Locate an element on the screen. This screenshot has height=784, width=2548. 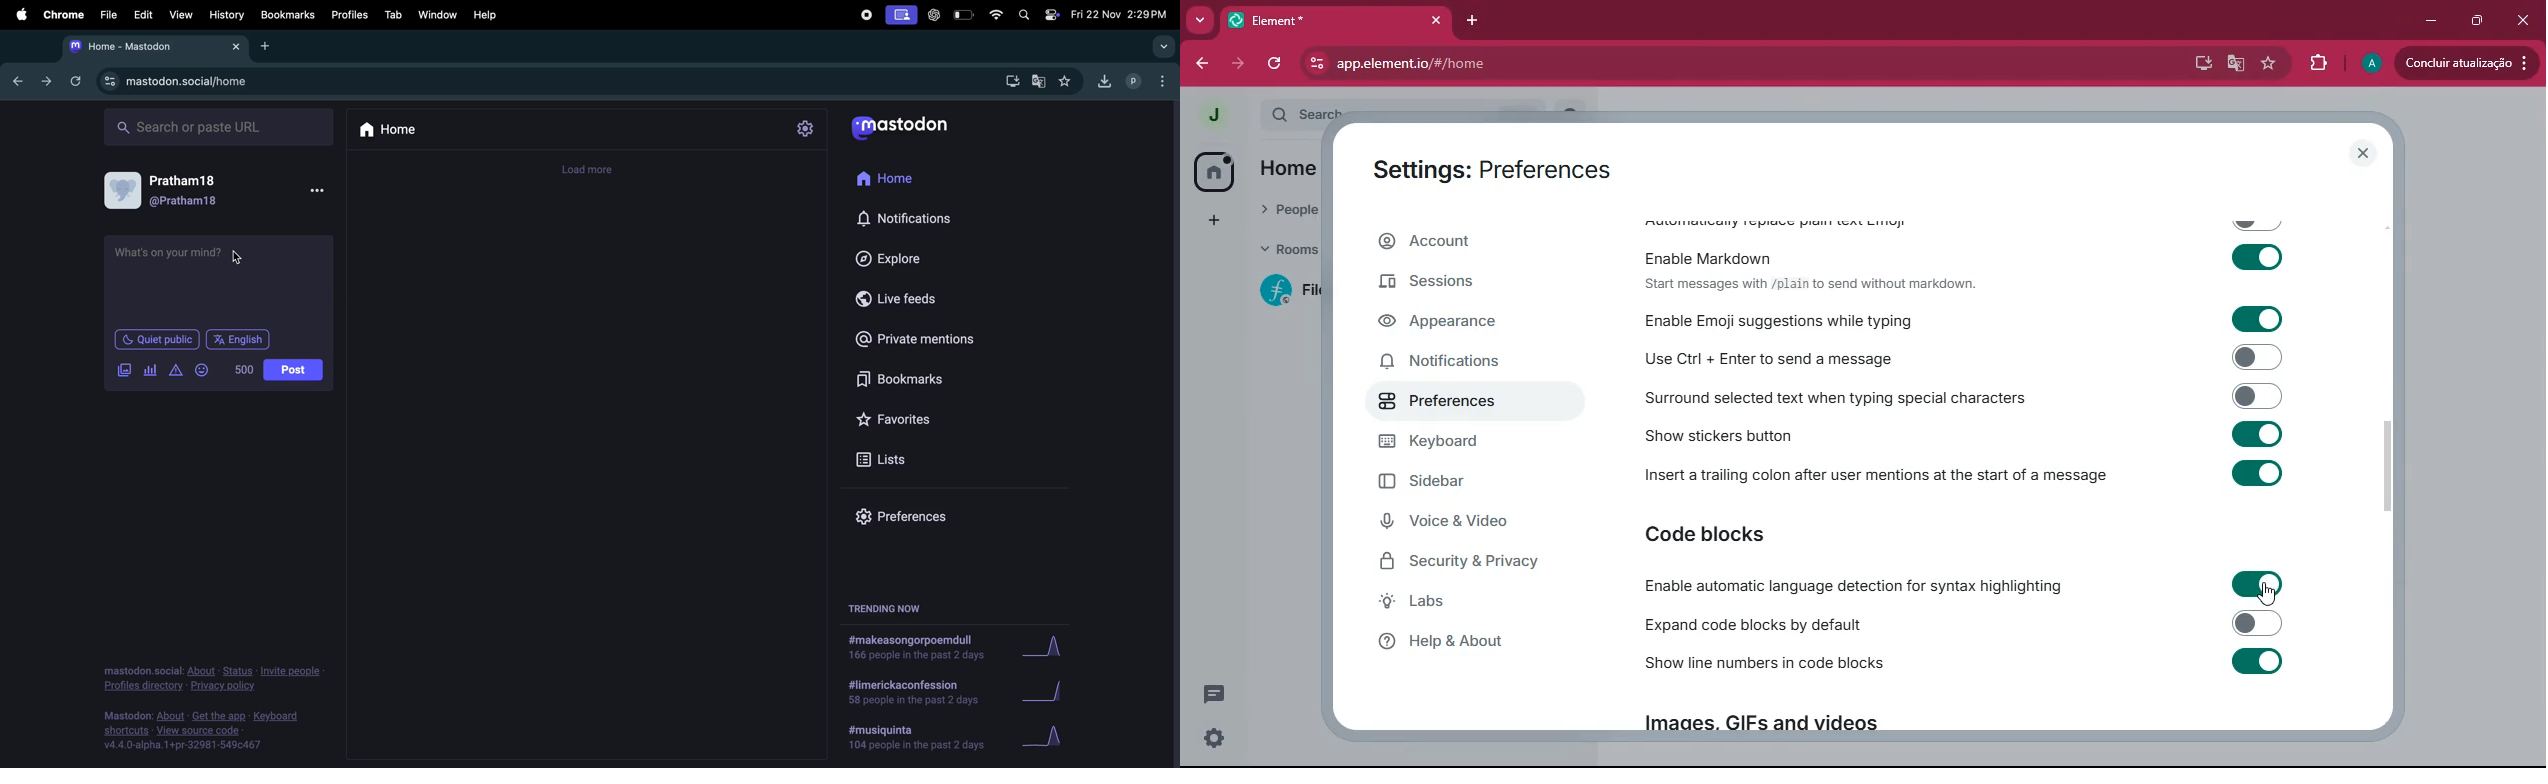
Surround selected text when typing special characters is located at coordinates (1960, 399).